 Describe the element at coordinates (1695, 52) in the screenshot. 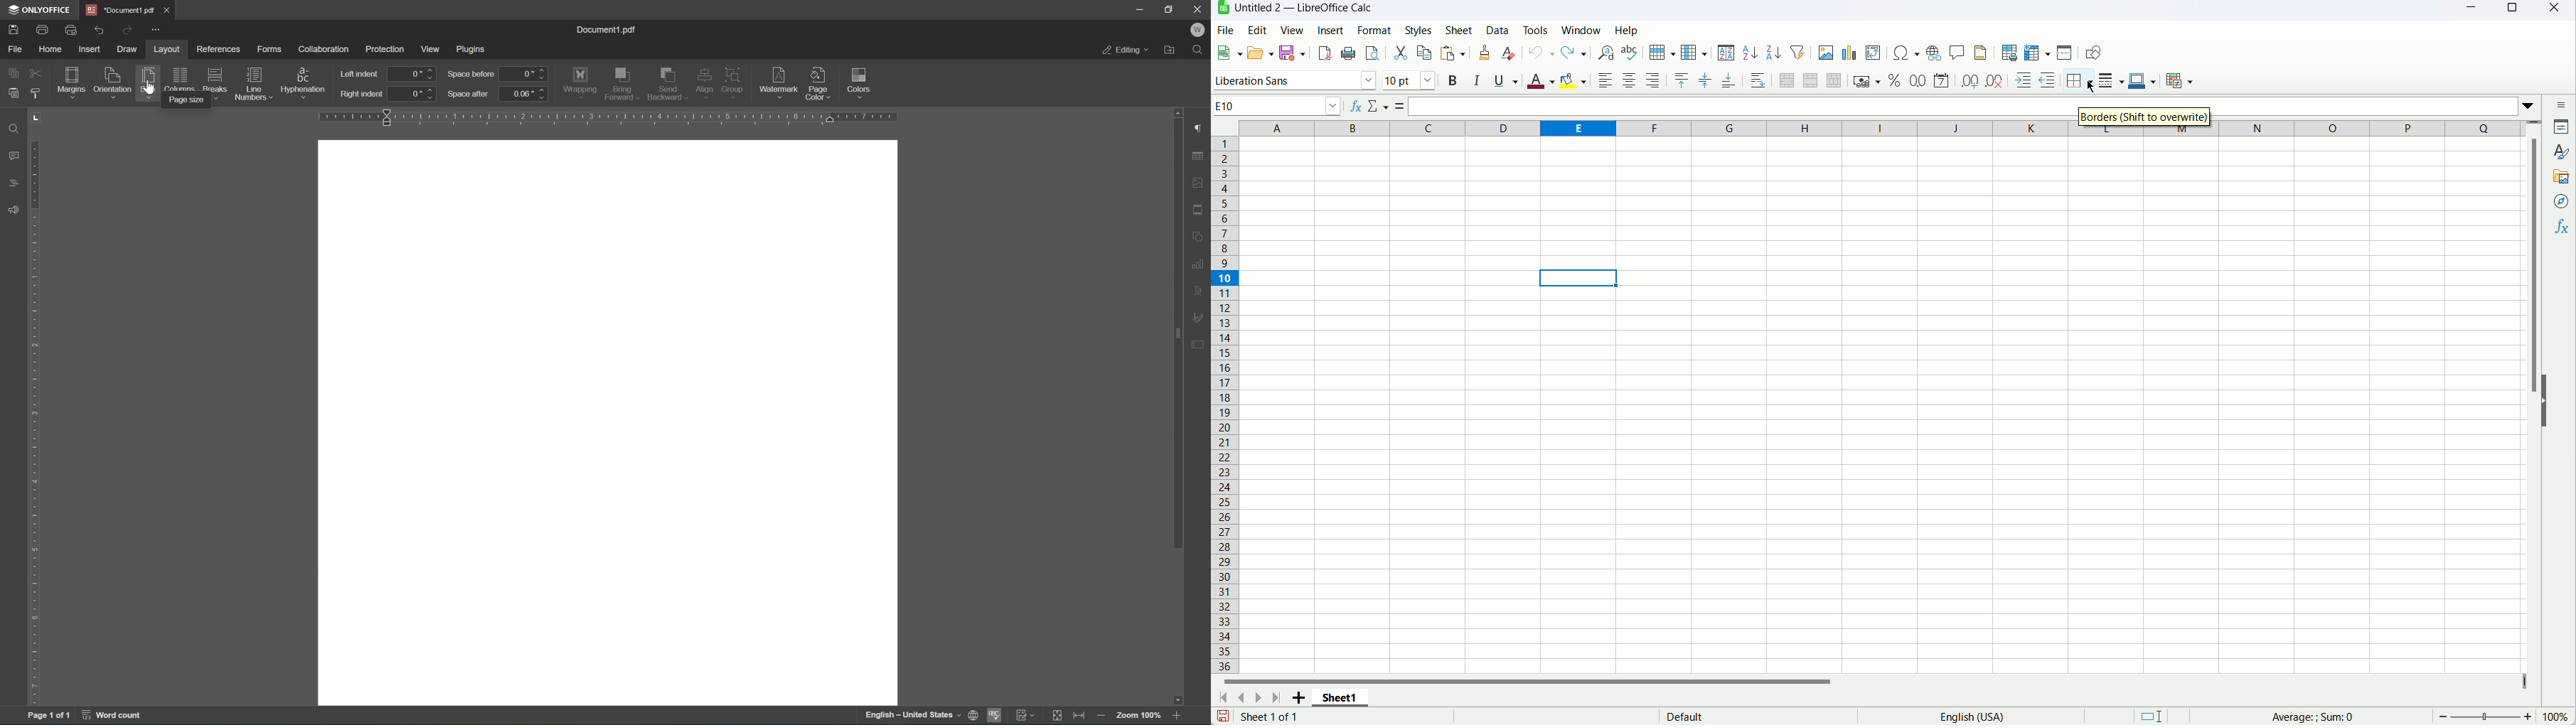

I see `Column` at that location.